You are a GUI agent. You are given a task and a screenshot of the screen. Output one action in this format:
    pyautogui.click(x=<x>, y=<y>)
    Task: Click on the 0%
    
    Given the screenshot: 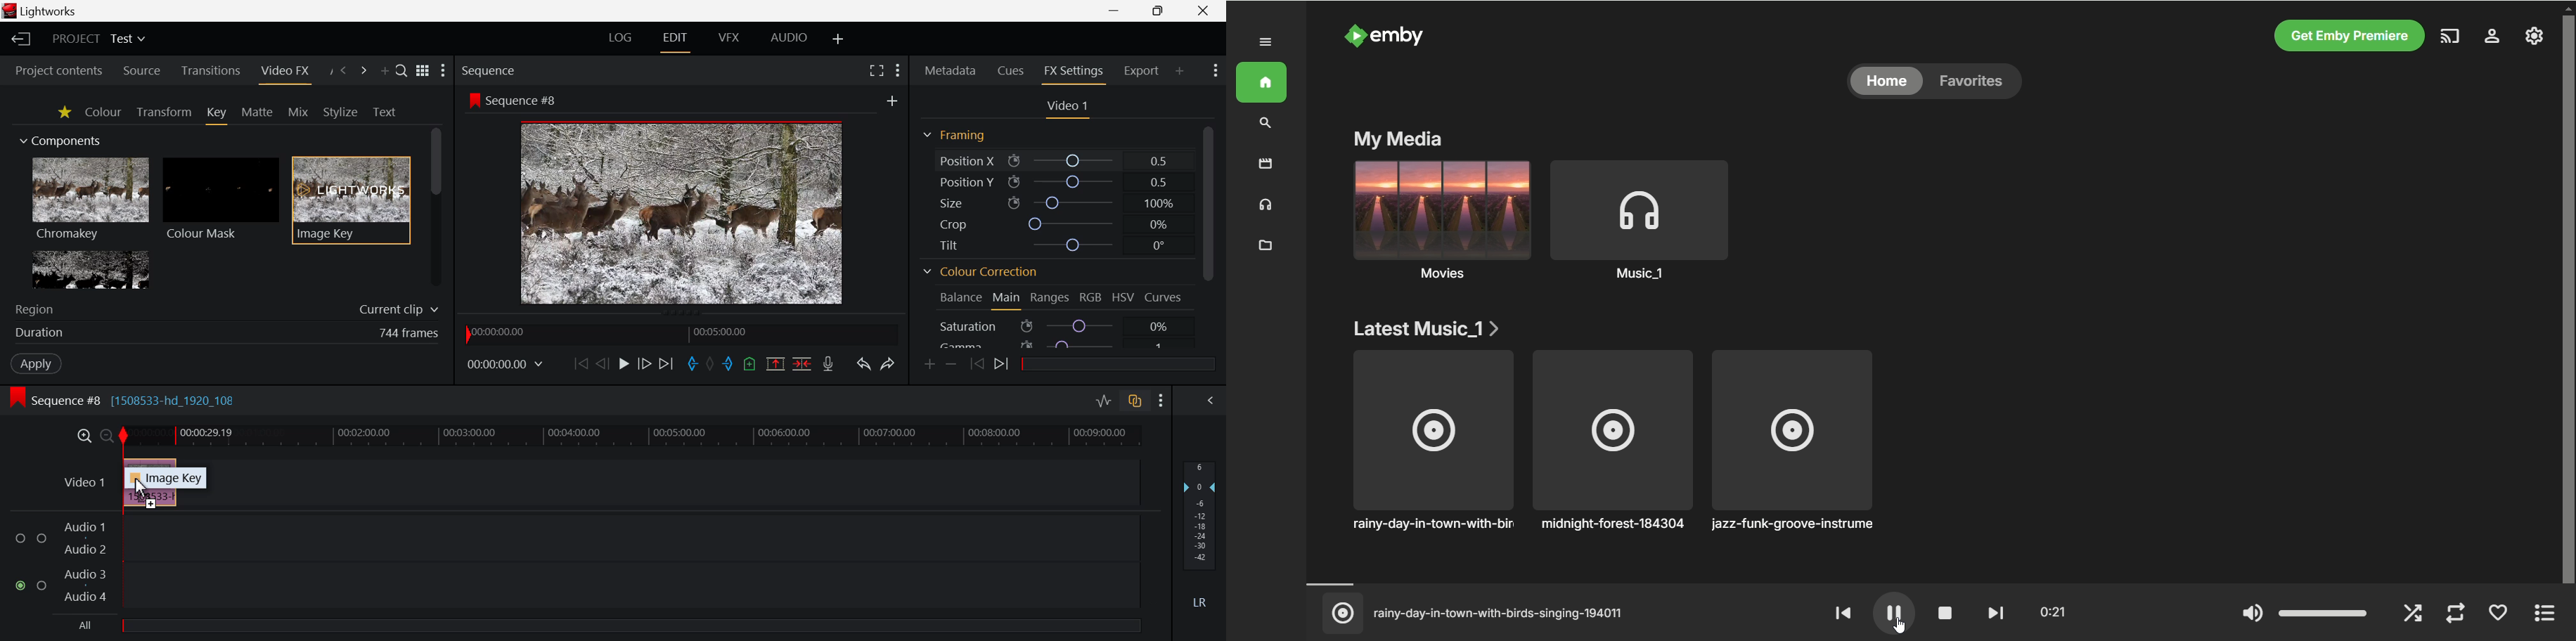 What is the action you would take?
    pyautogui.click(x=1161, y=328)
    